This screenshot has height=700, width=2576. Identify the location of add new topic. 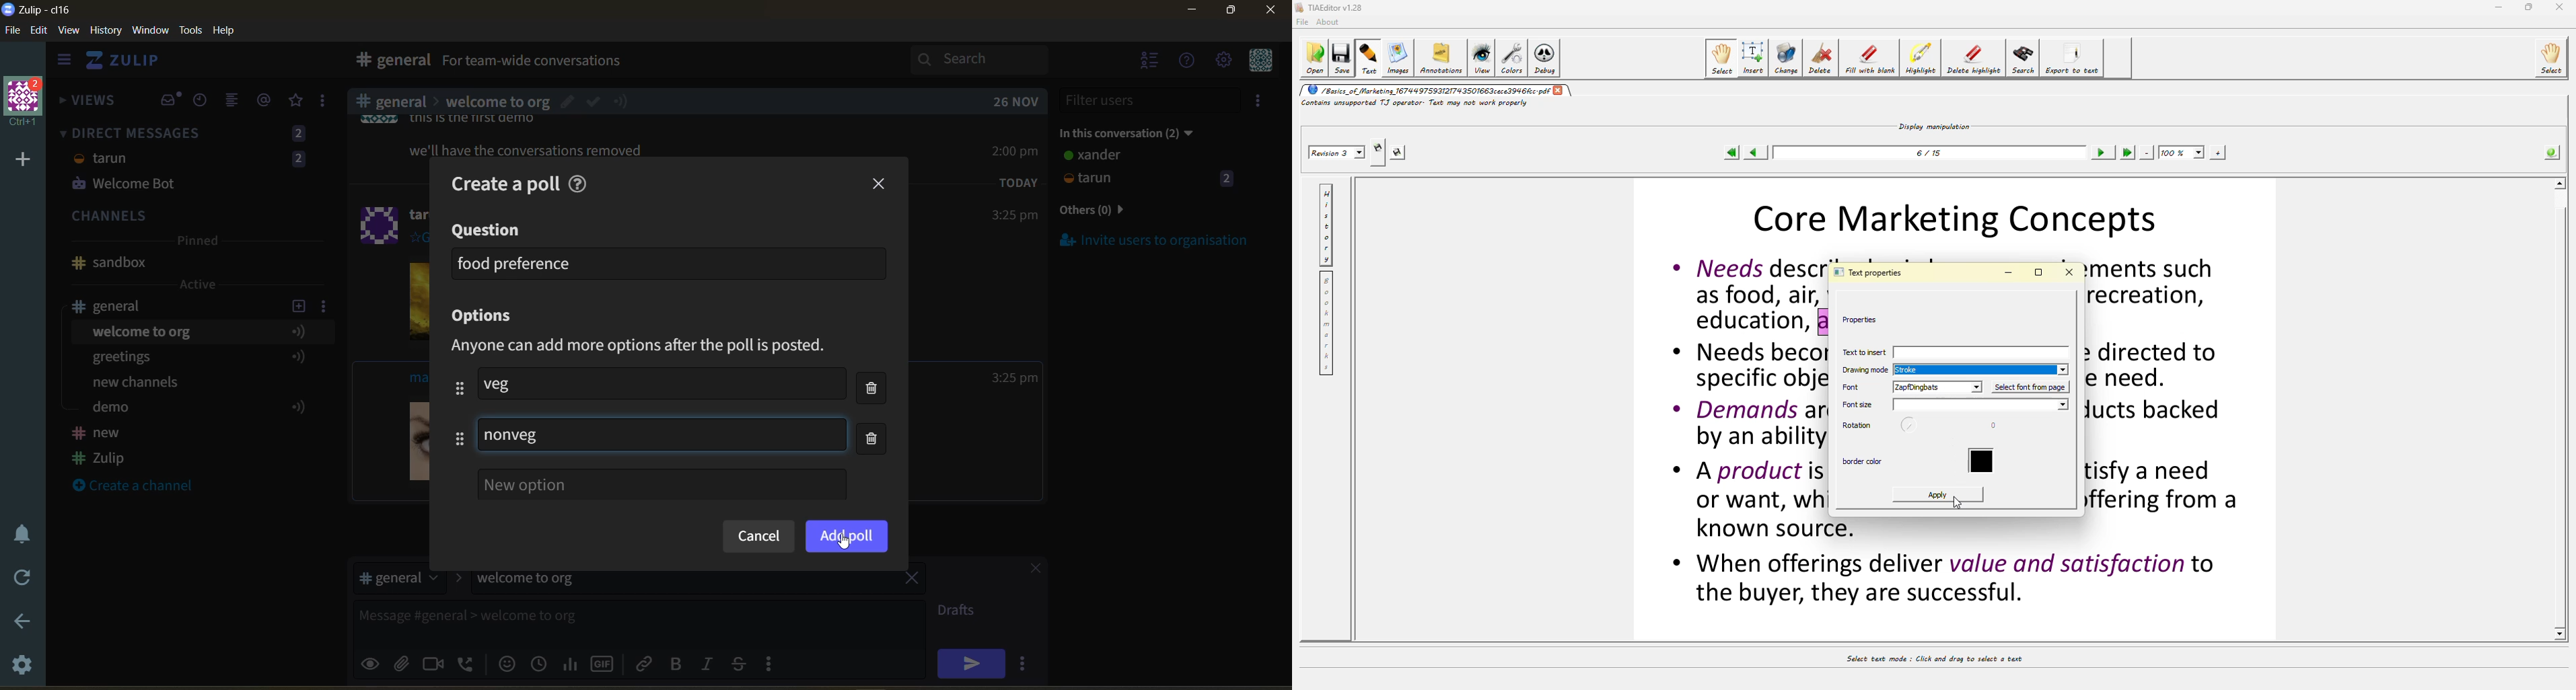
(297, 304).